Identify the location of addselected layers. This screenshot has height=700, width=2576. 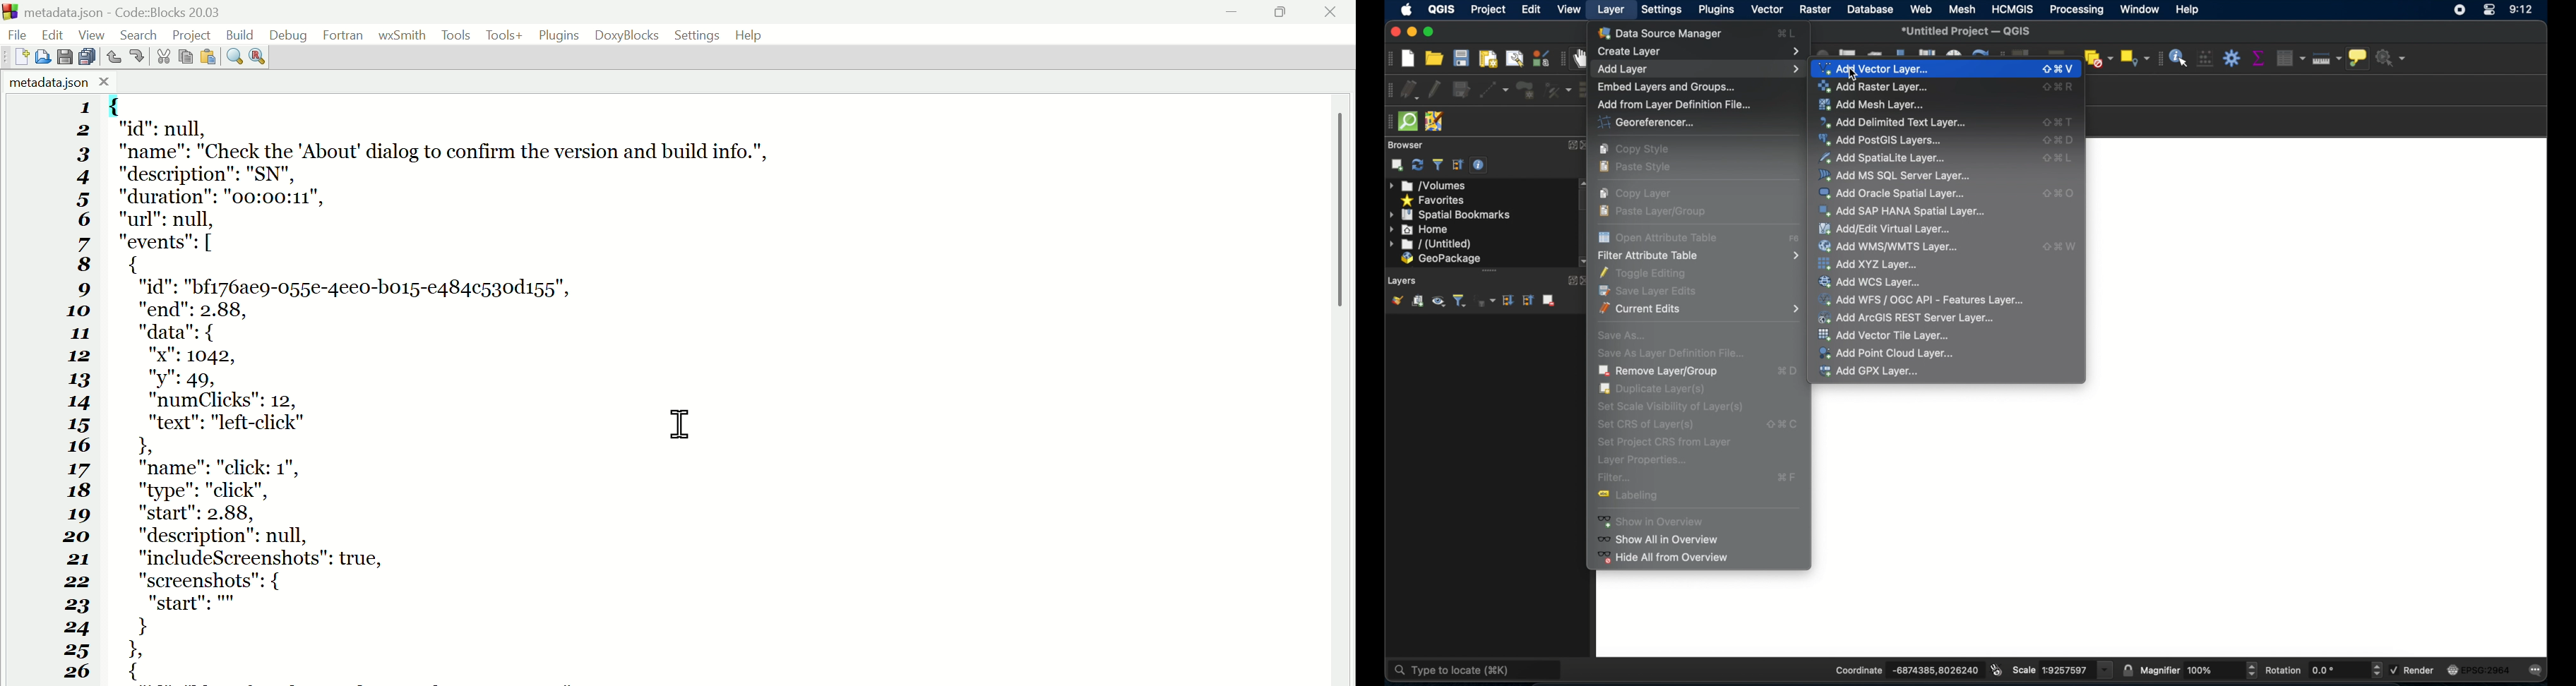
(1396, 165).